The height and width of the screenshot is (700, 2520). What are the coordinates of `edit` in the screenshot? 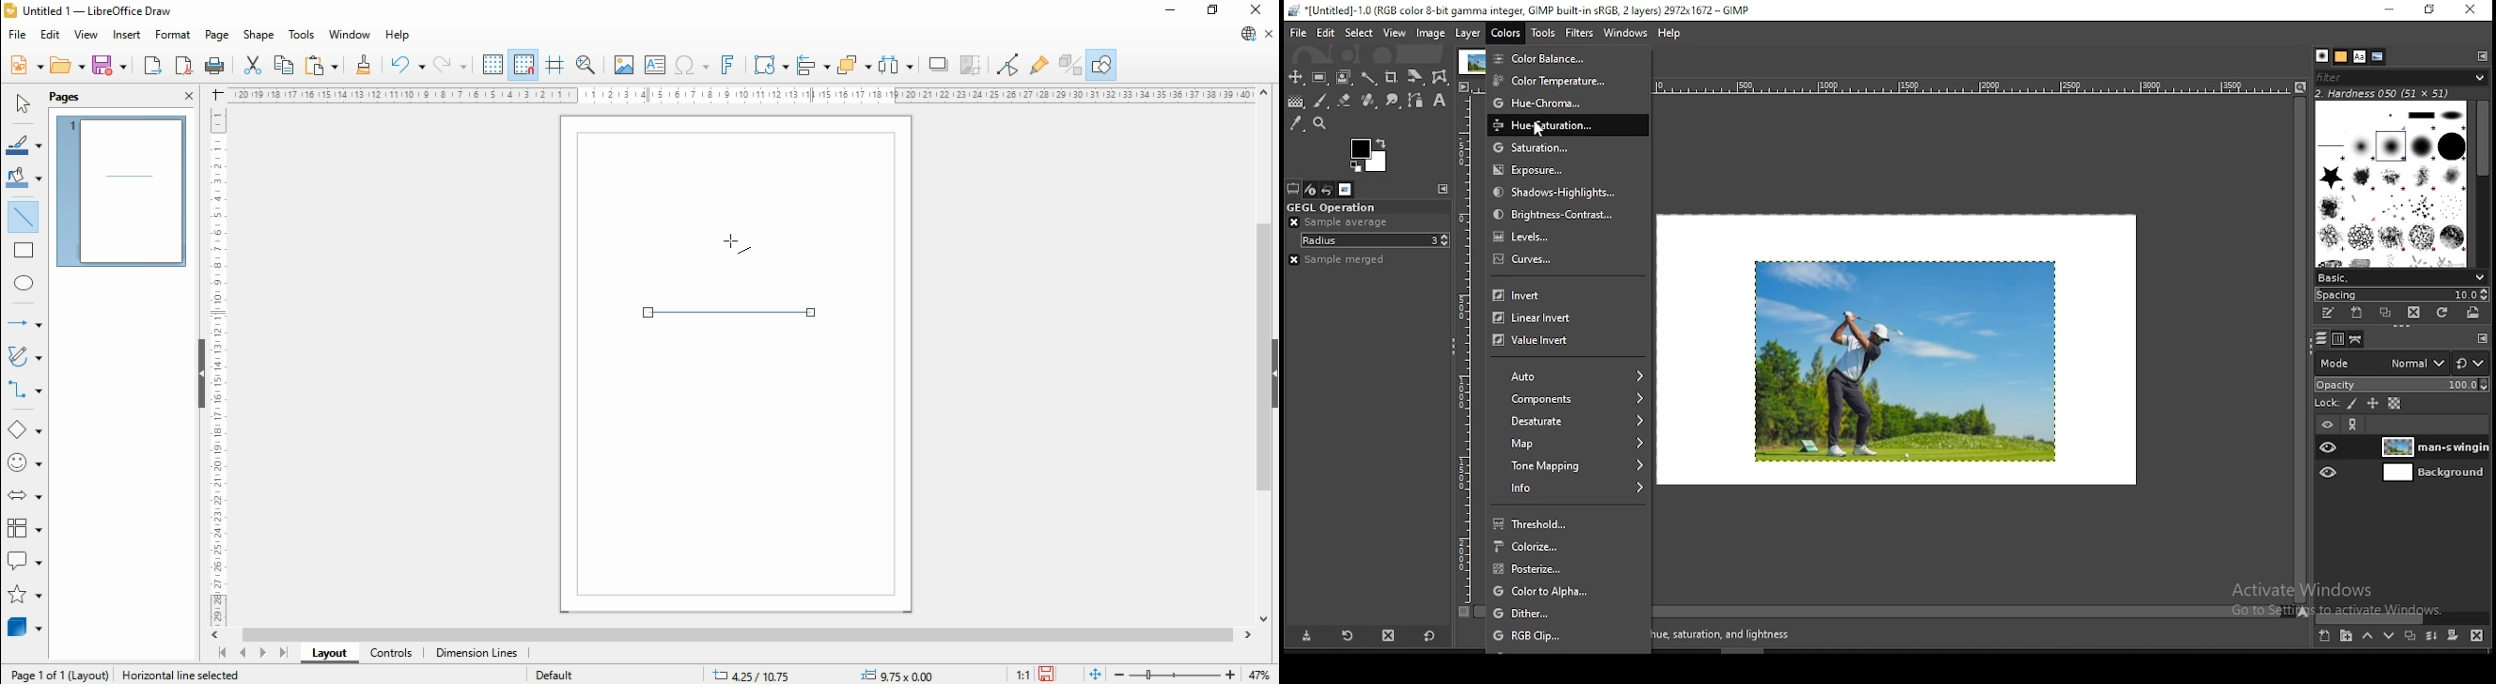 It's located at (50, 36).